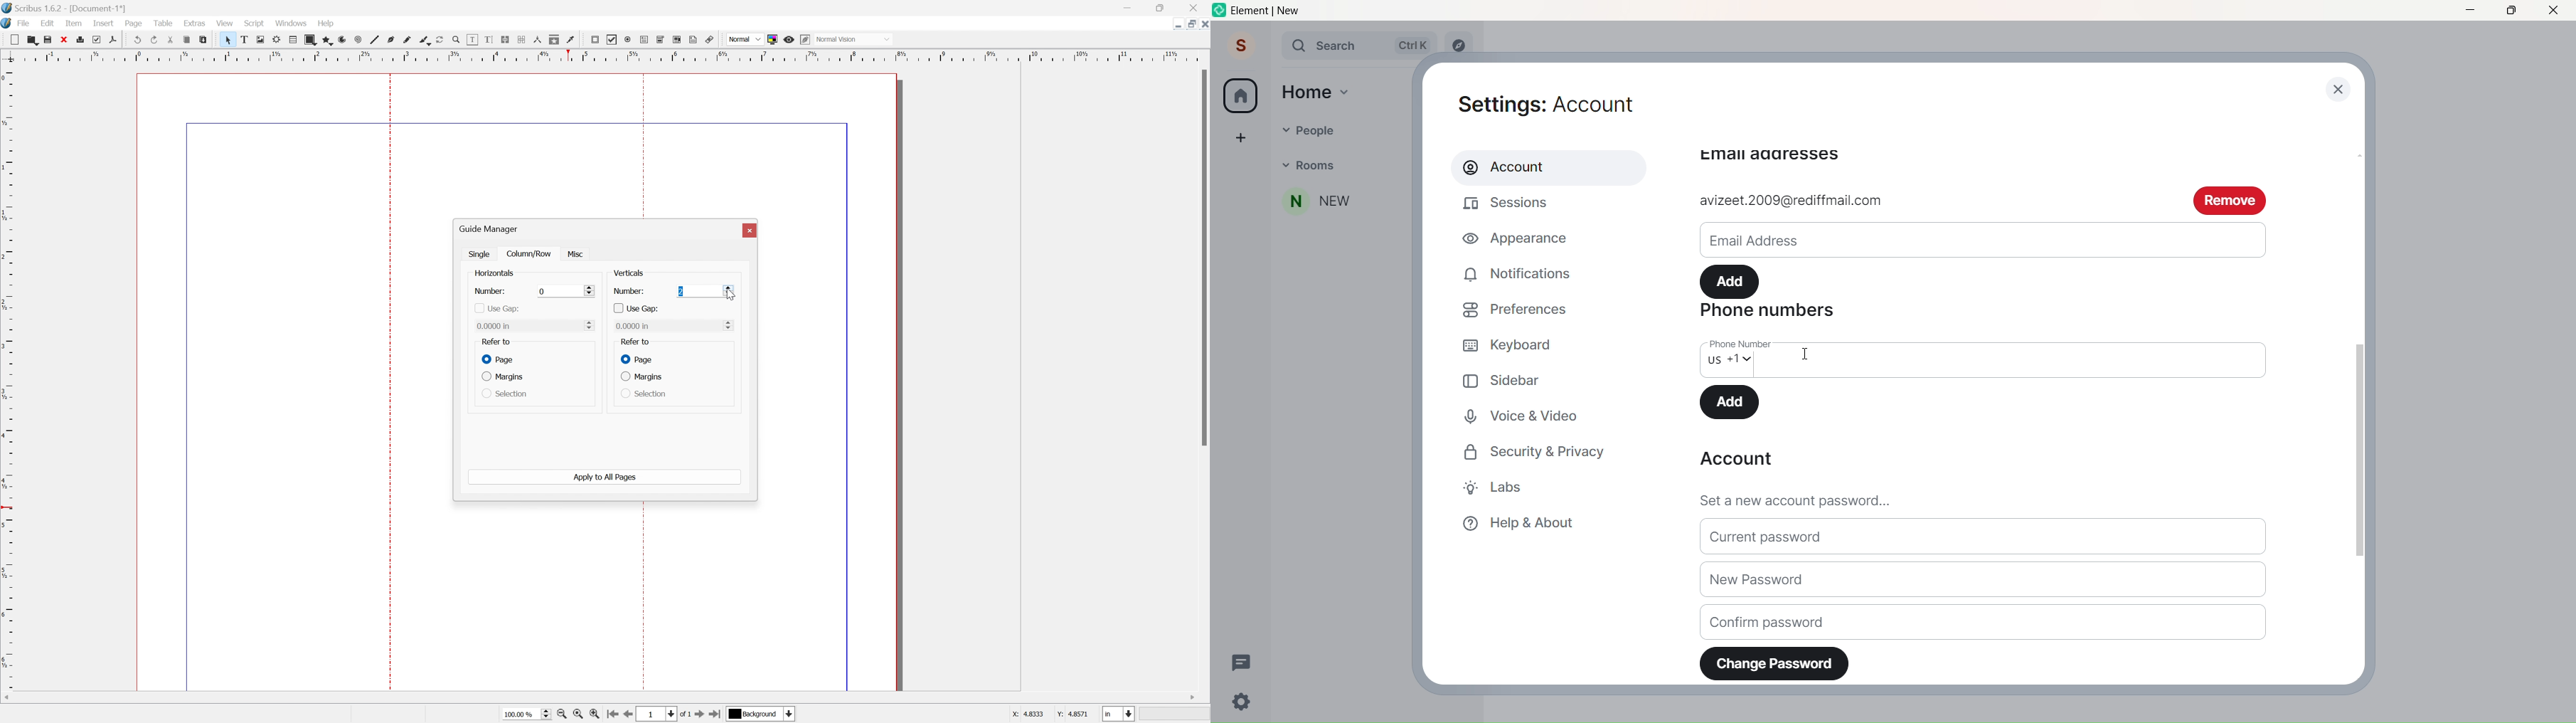  What do you see at coordinates (490, 291) in the screenshot?
I see `number` at bounding box center [490, 291].